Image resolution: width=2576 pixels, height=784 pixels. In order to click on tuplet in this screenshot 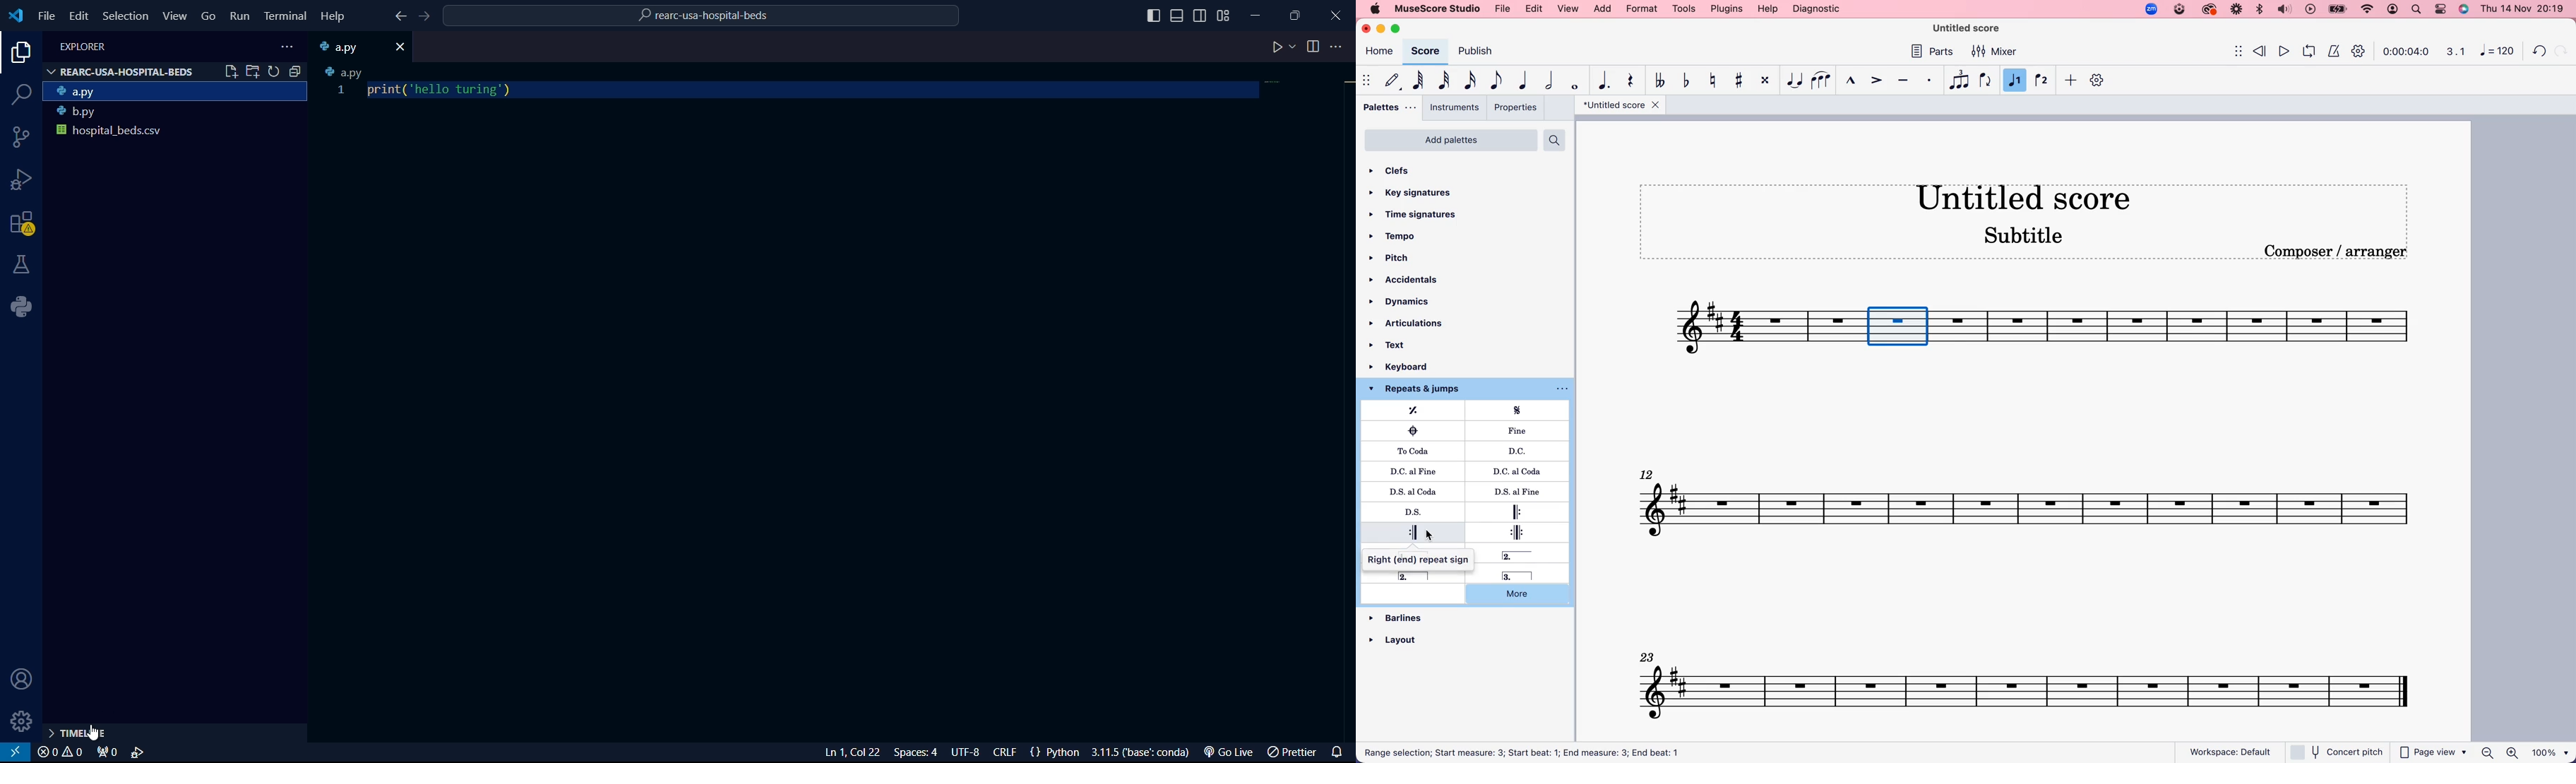, I will do `click(1959, 81)`.